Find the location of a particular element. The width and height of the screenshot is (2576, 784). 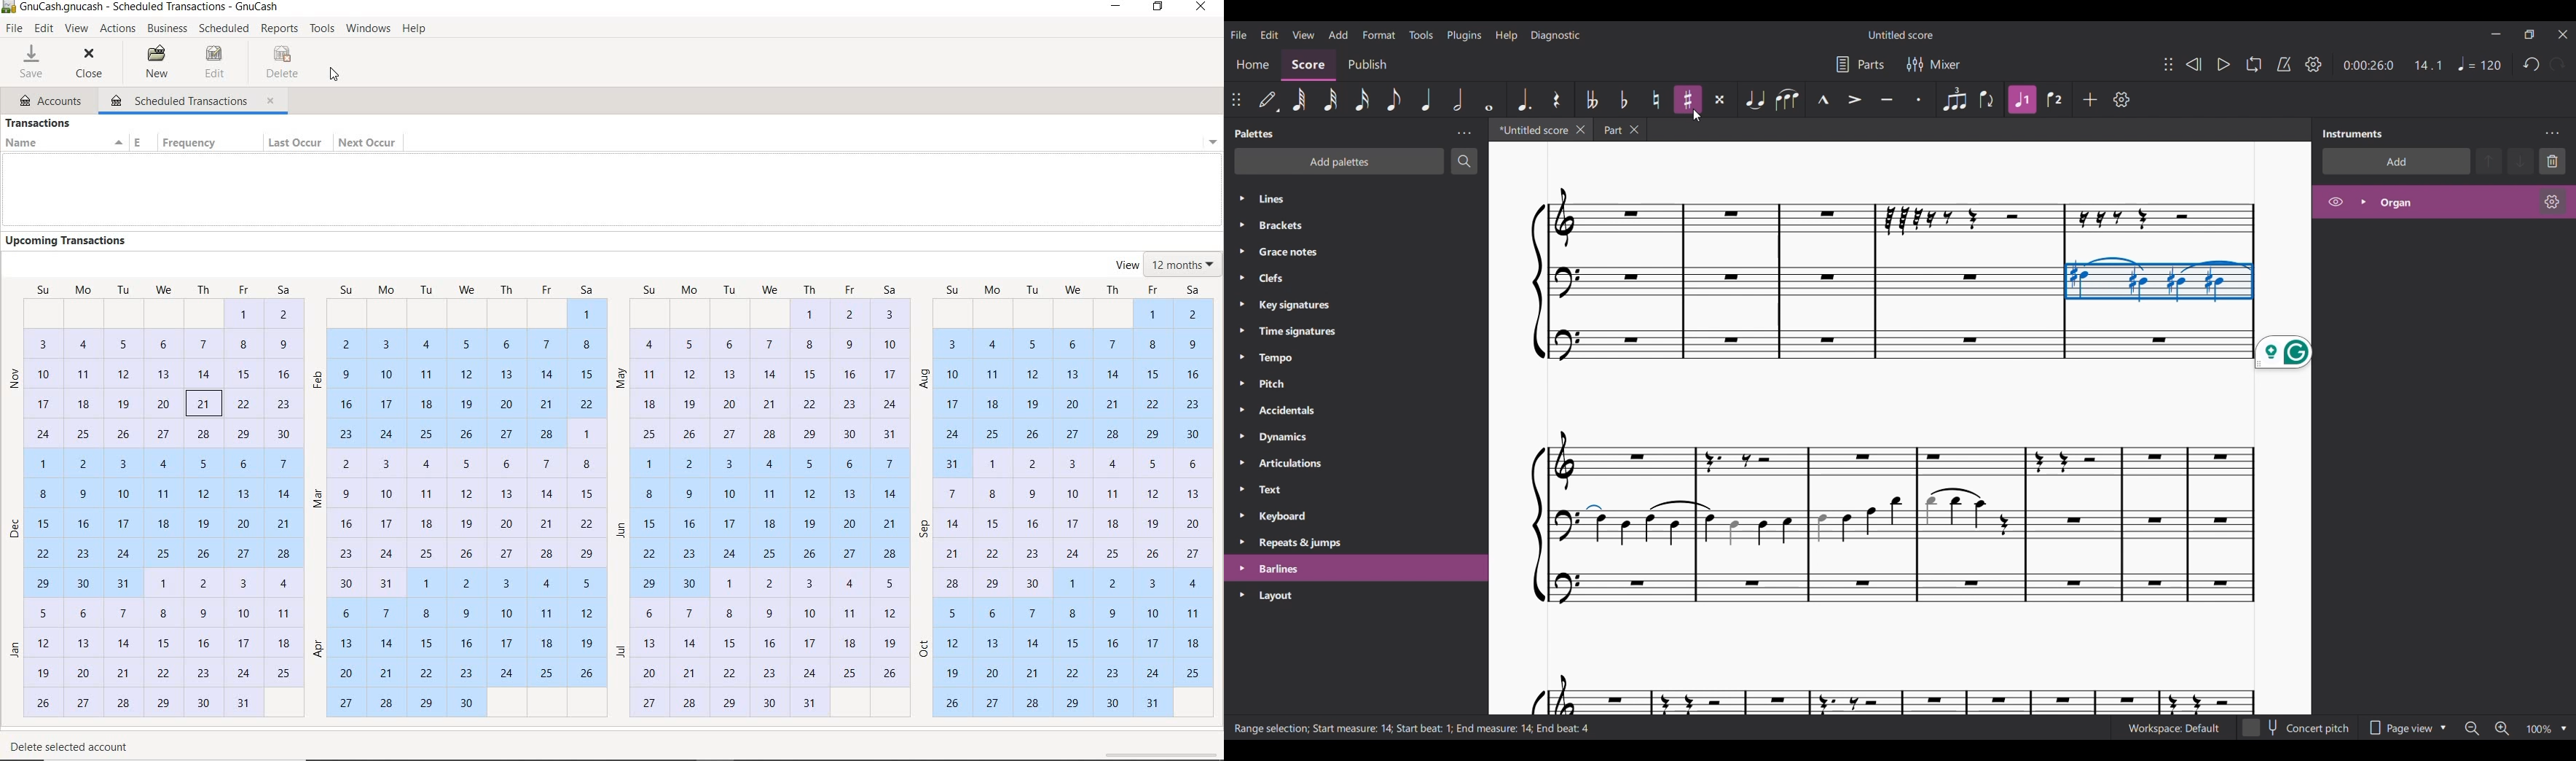

Undo is located at coordinates (2531, 65).